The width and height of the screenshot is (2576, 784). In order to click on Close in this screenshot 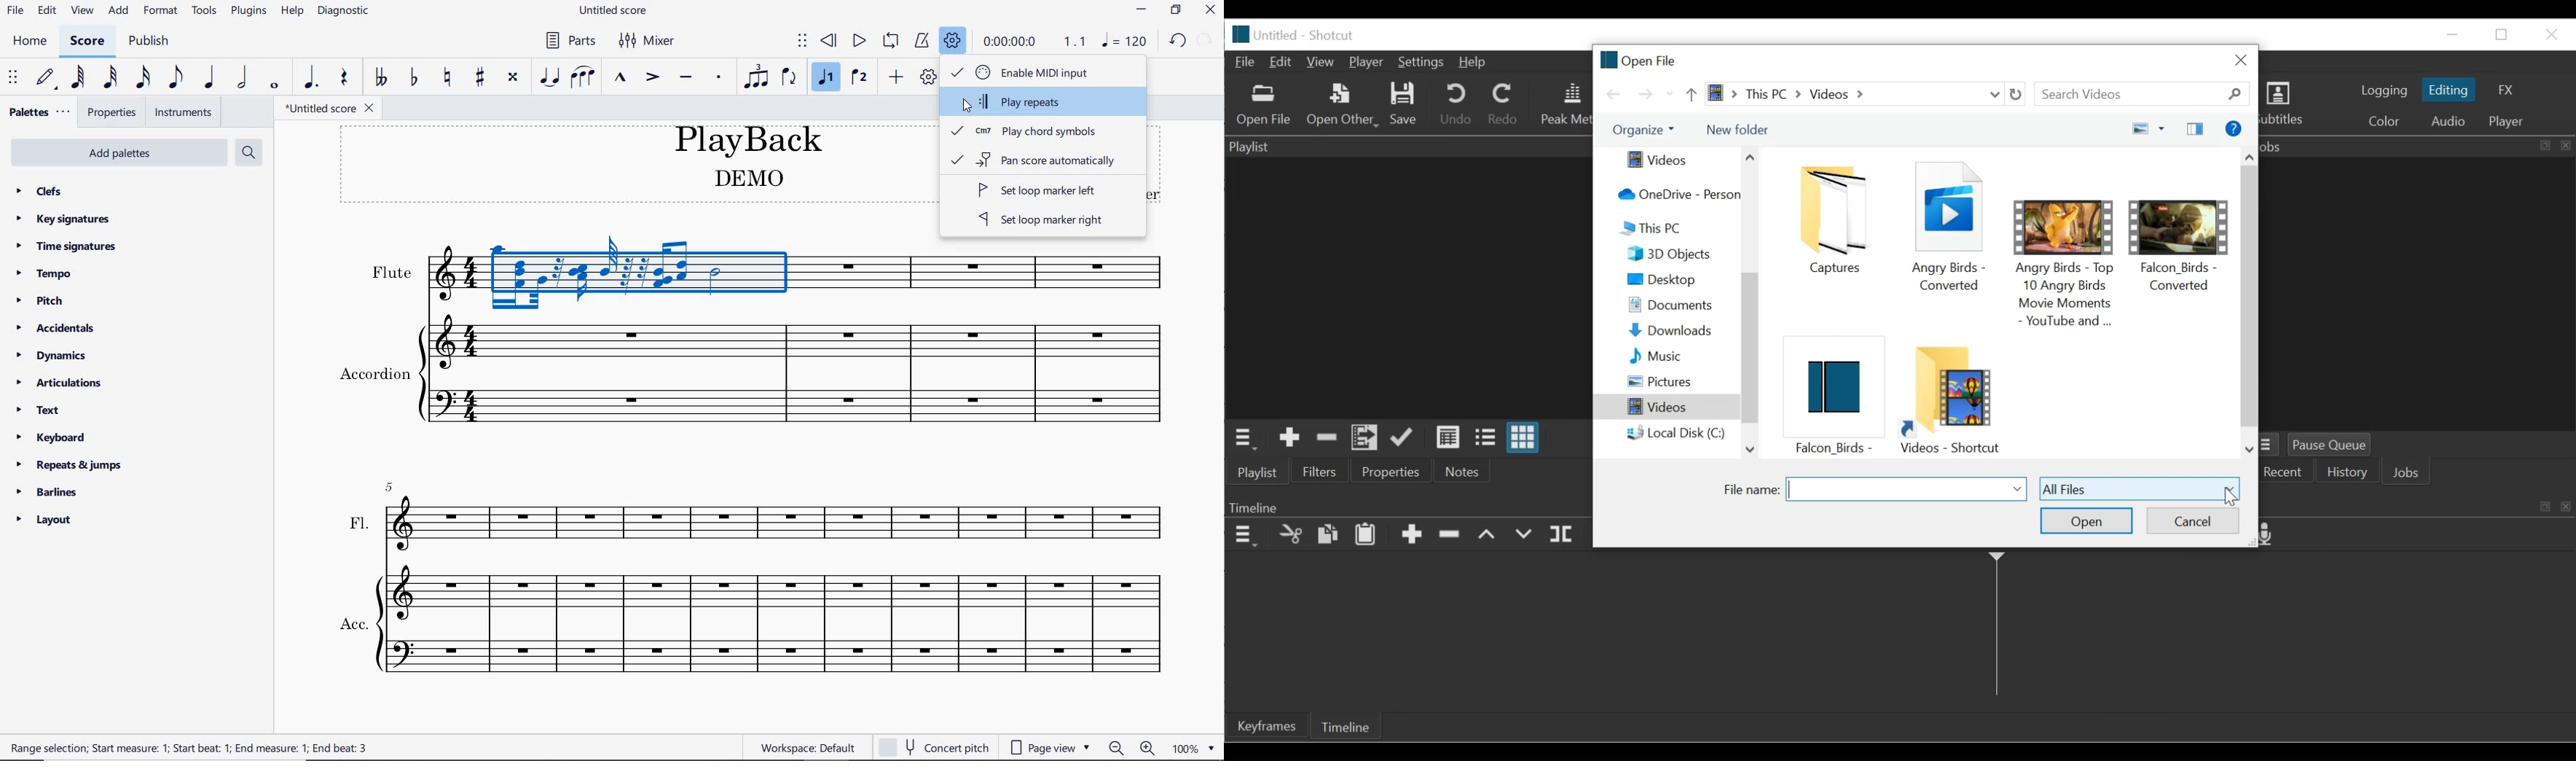, I will do `click(2241, 59)`.